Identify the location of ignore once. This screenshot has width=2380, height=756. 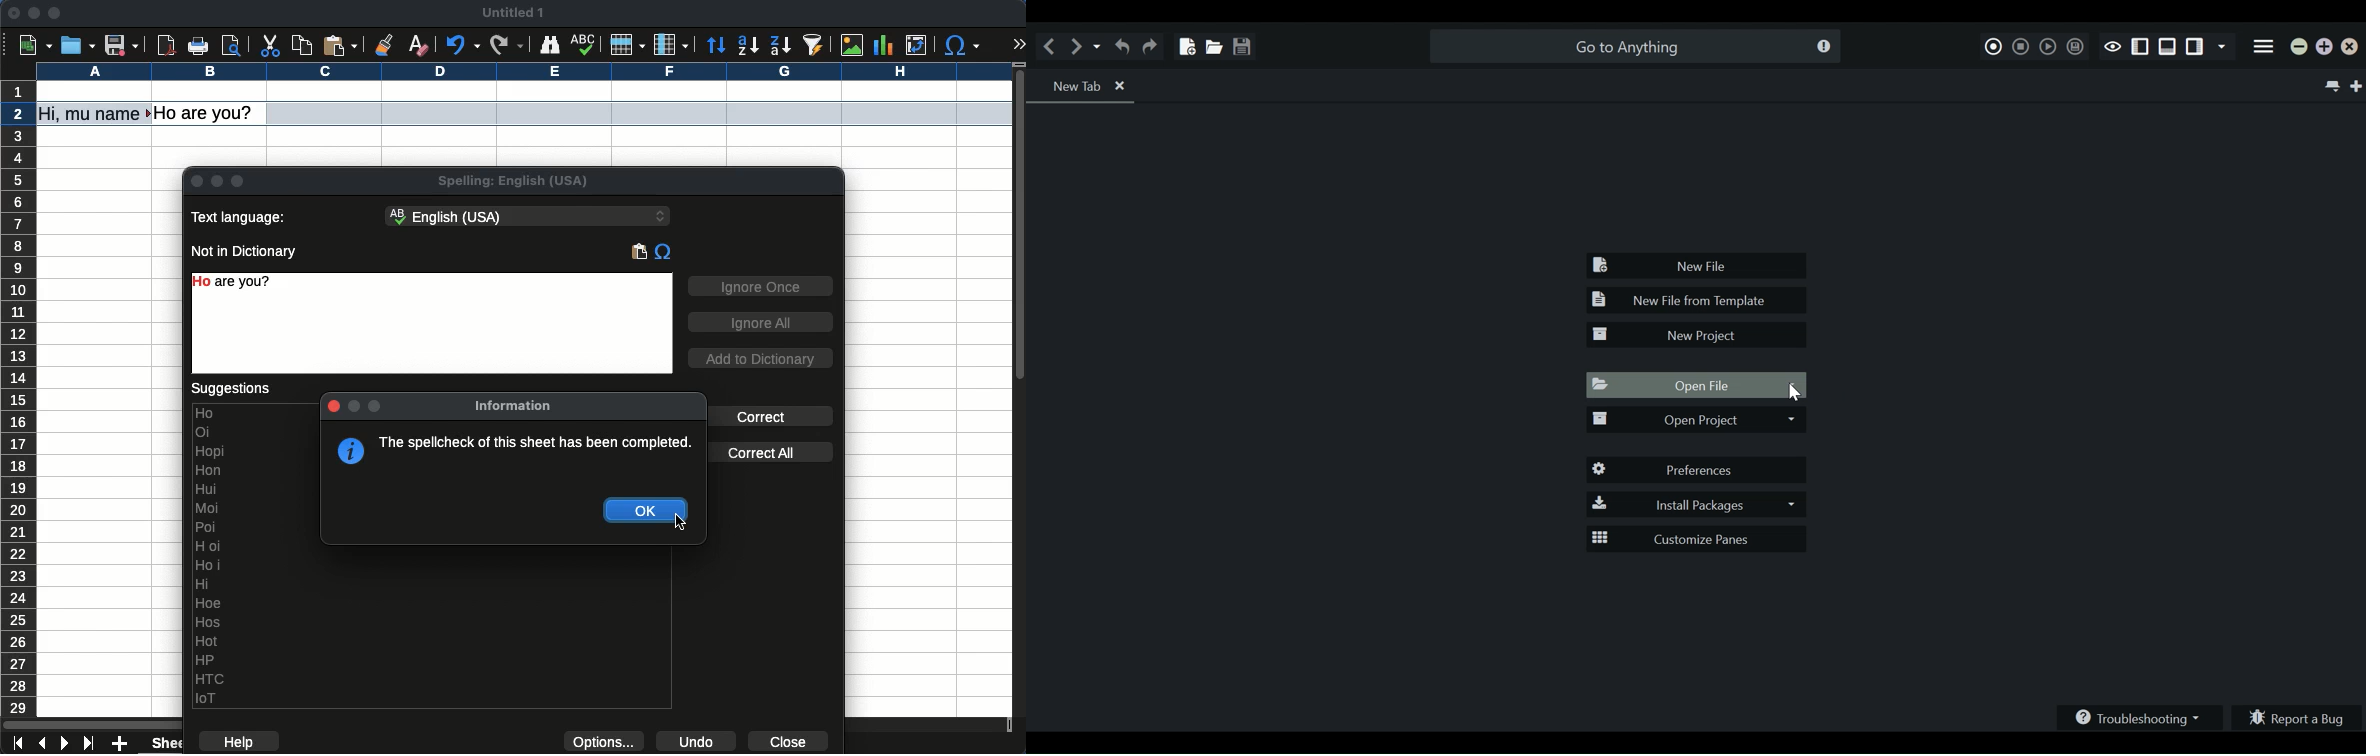
(760, 288).